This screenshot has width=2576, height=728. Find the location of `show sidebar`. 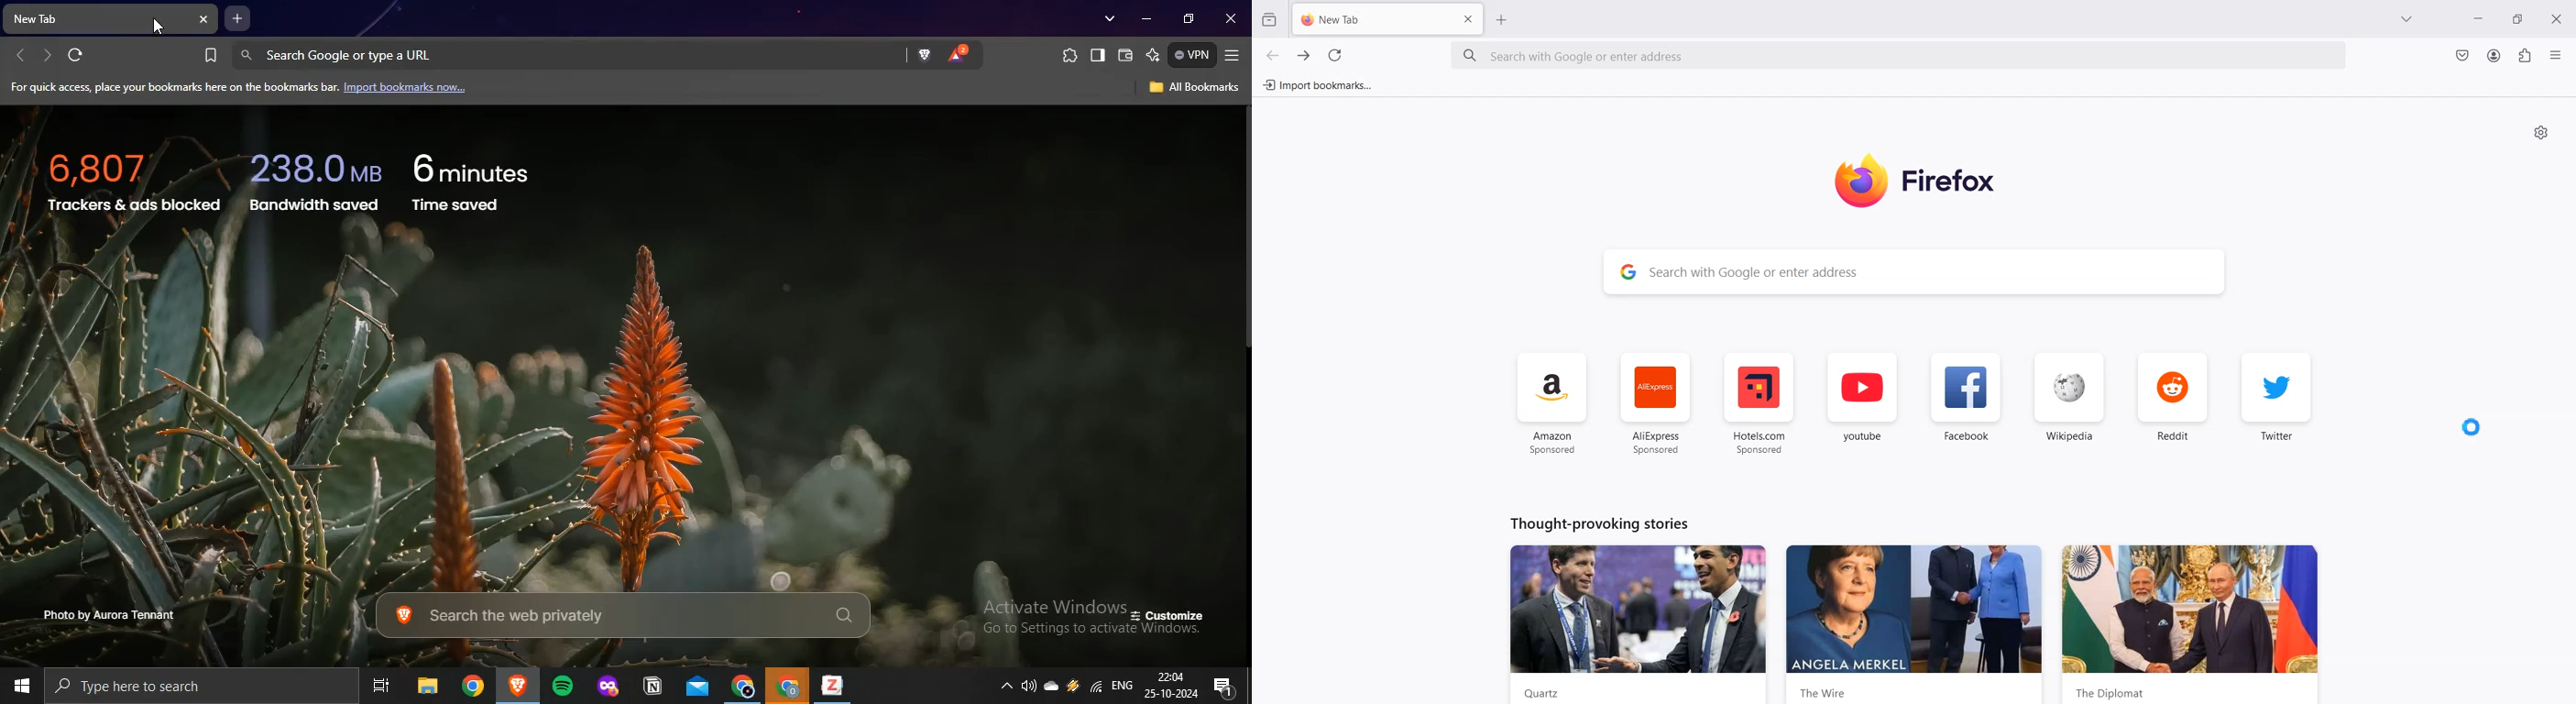

show sidebar is located at coordinates (1098, 53).